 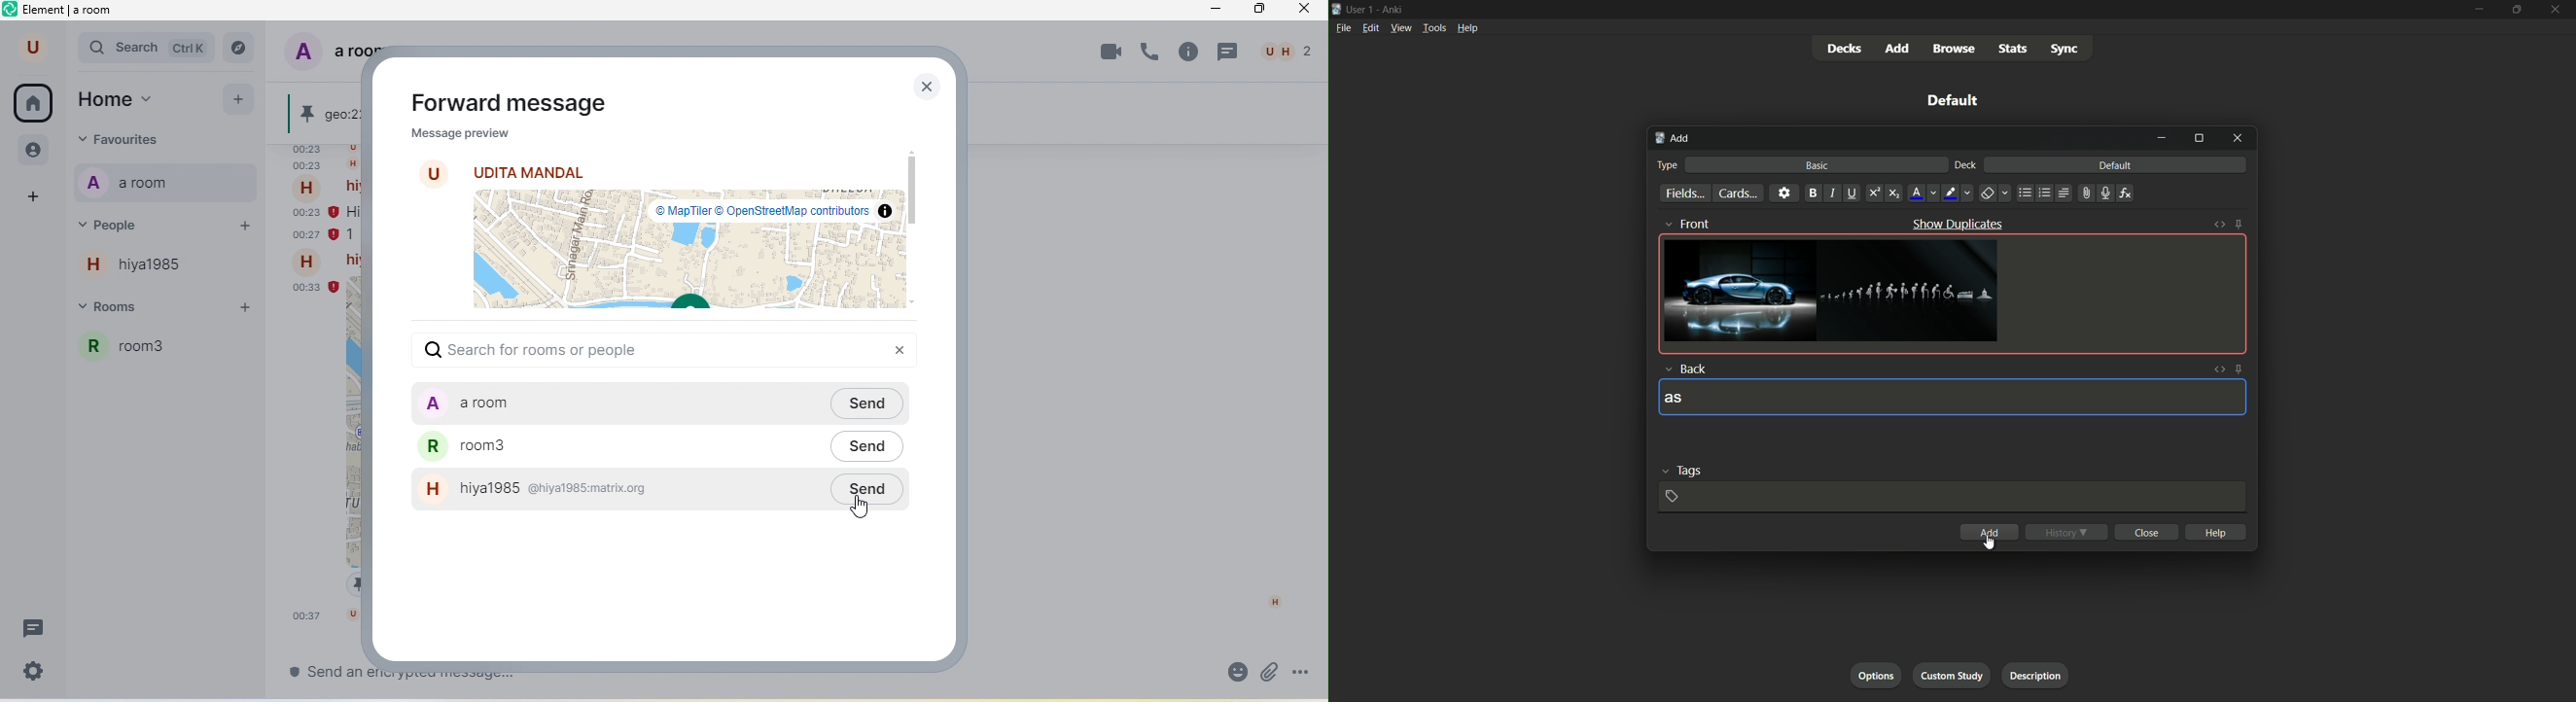 I want to click on custom study, so click(x=1954, y=674).